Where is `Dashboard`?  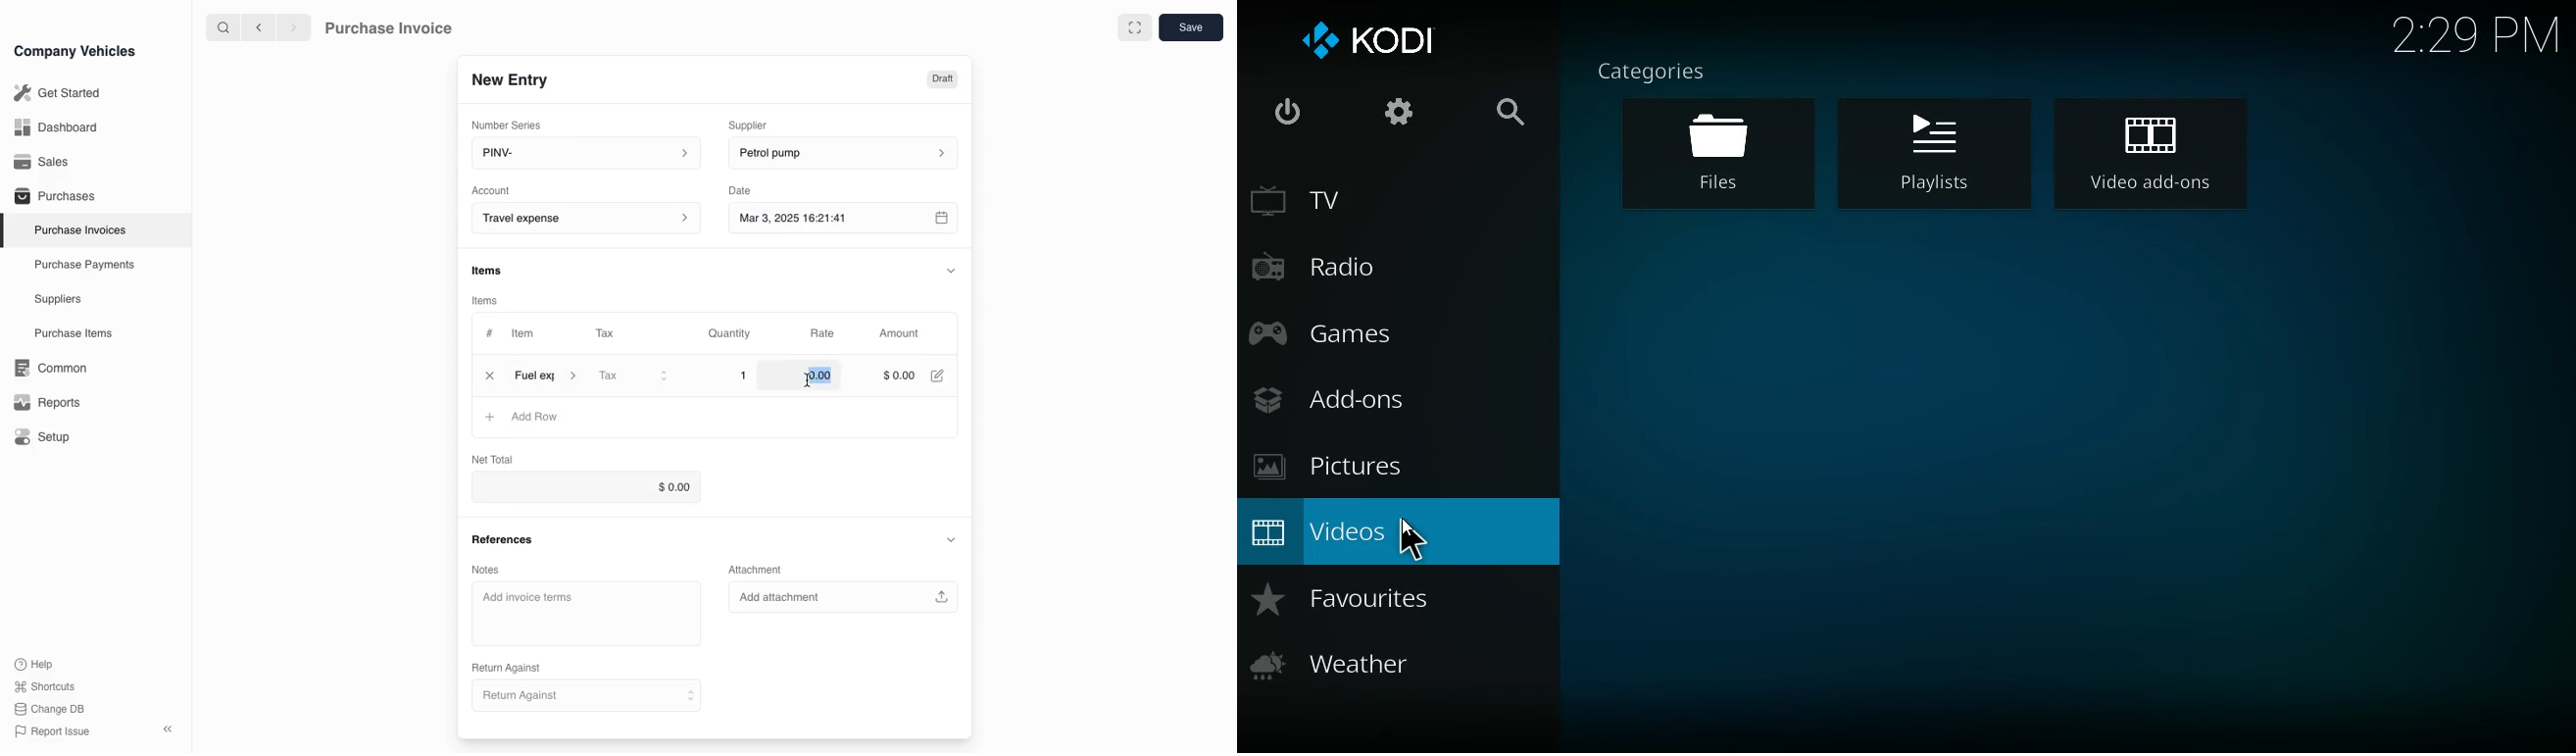
Dashboard is located at coordinates (55, 127).